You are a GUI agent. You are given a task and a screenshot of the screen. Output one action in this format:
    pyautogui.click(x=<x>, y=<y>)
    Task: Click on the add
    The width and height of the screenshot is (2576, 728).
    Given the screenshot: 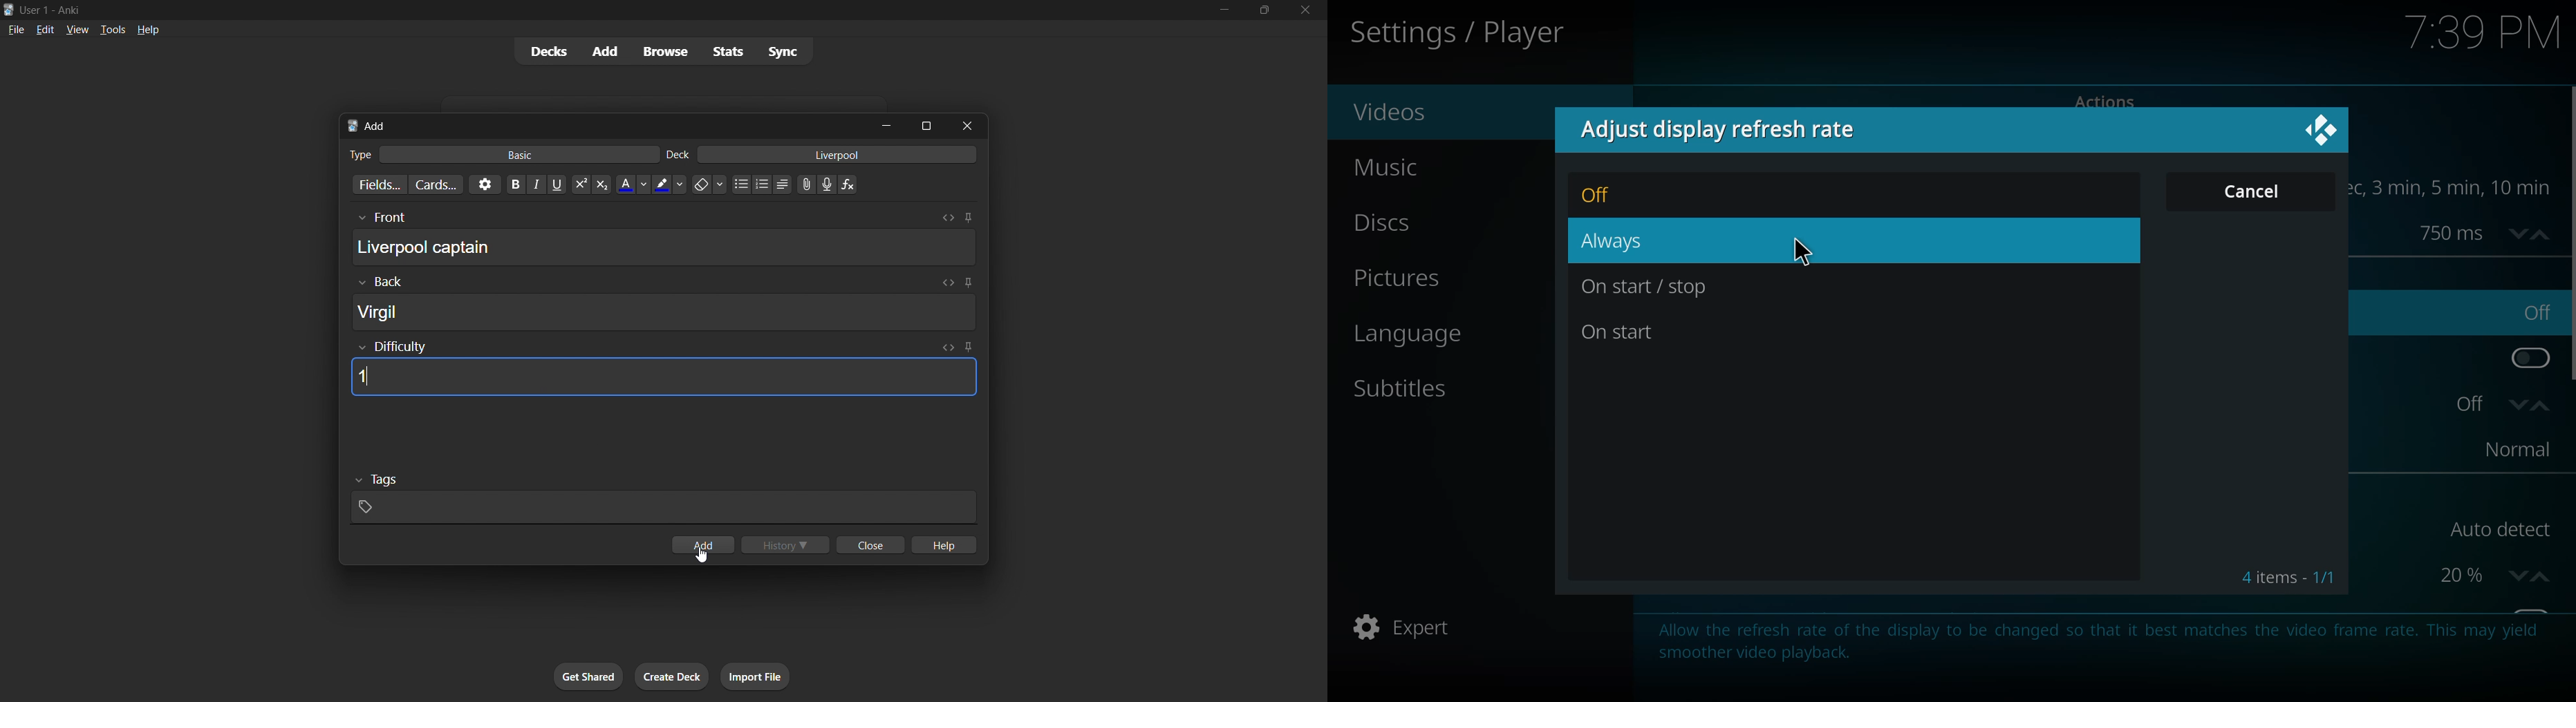 What is the action you would take?
    pyautogui.click(x=606, y=52)
    